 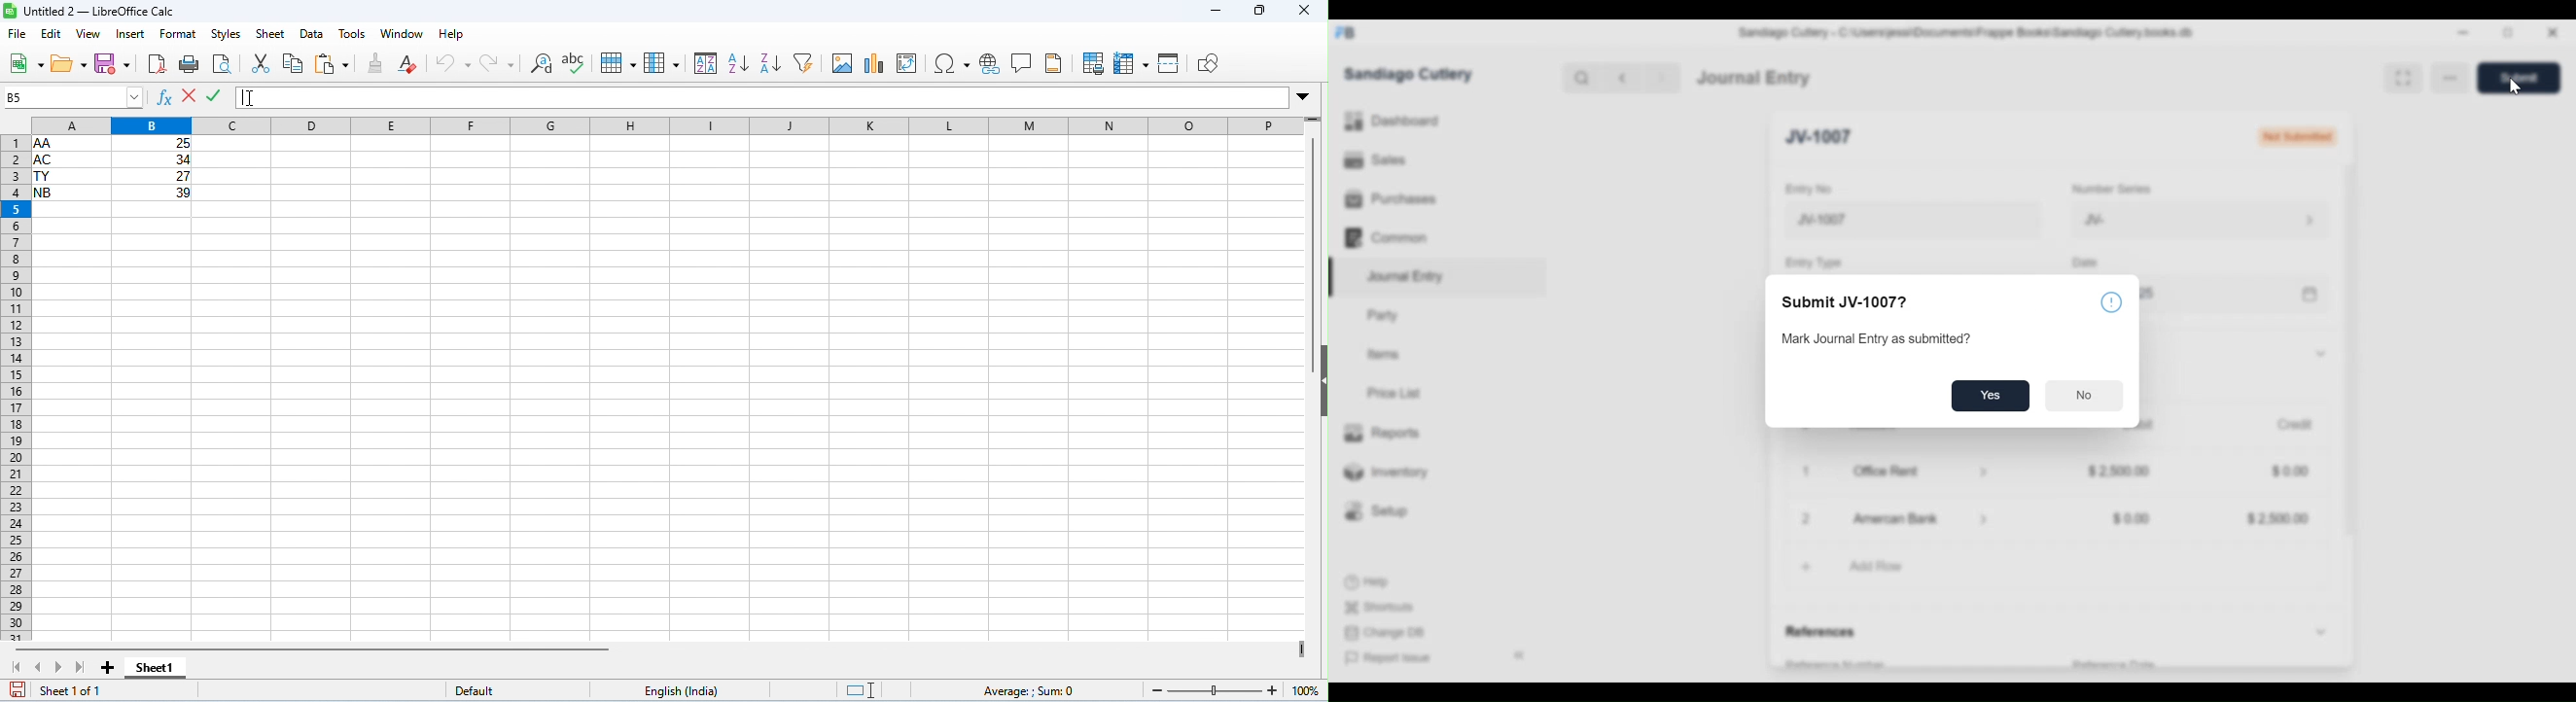 I want to click on add sheet, so click(x=111, y=668).